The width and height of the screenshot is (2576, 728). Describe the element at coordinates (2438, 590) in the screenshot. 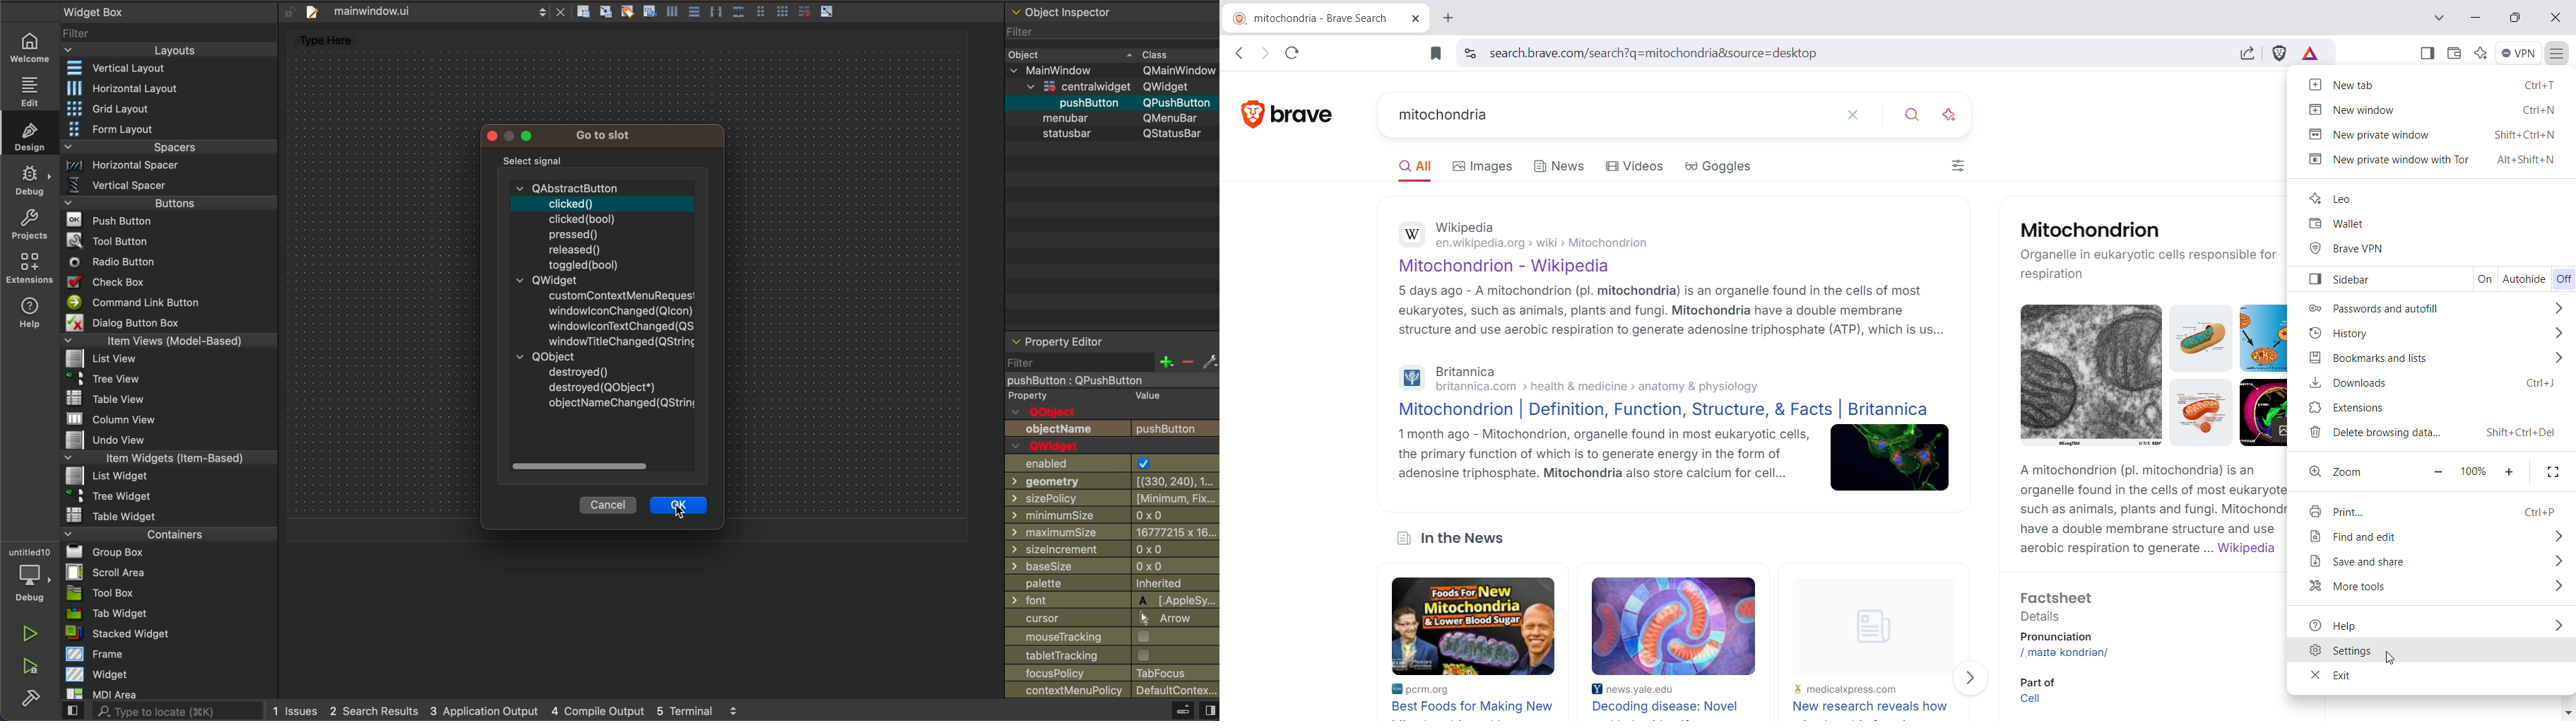

I see `more tools` at that location.